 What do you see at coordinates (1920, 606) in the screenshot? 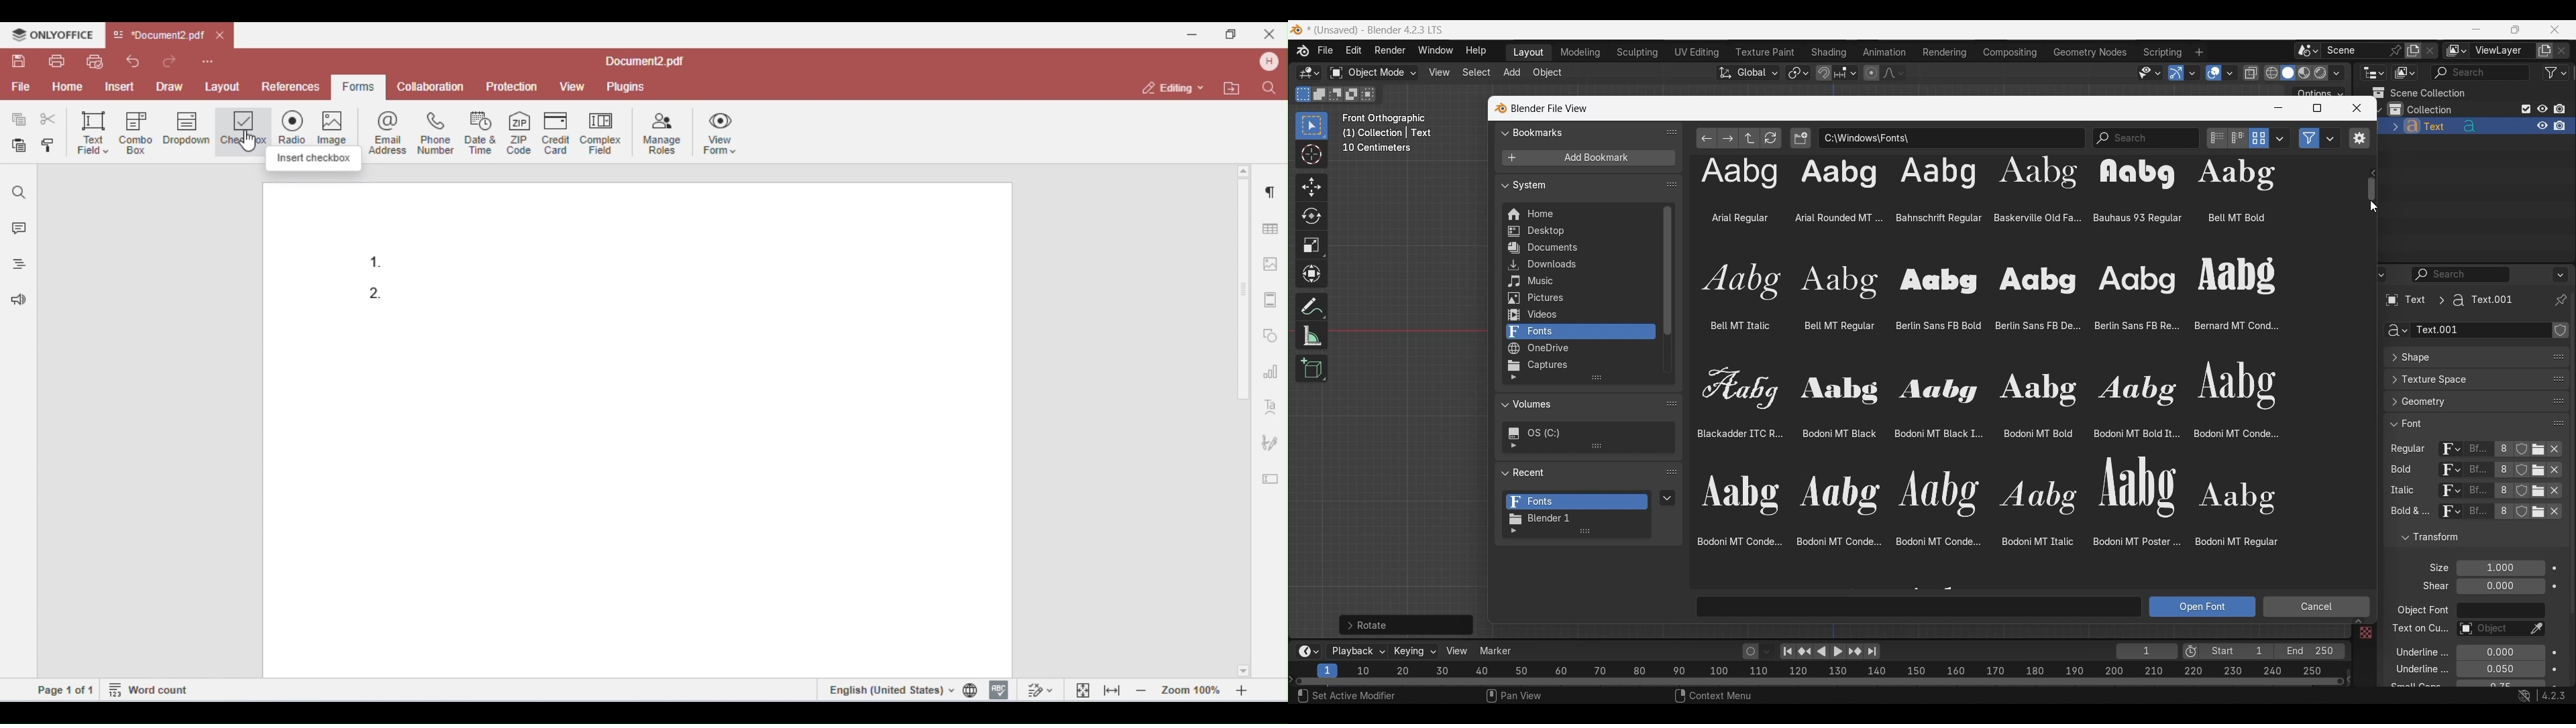
I see `type in` at bounding box center [1920, 606].